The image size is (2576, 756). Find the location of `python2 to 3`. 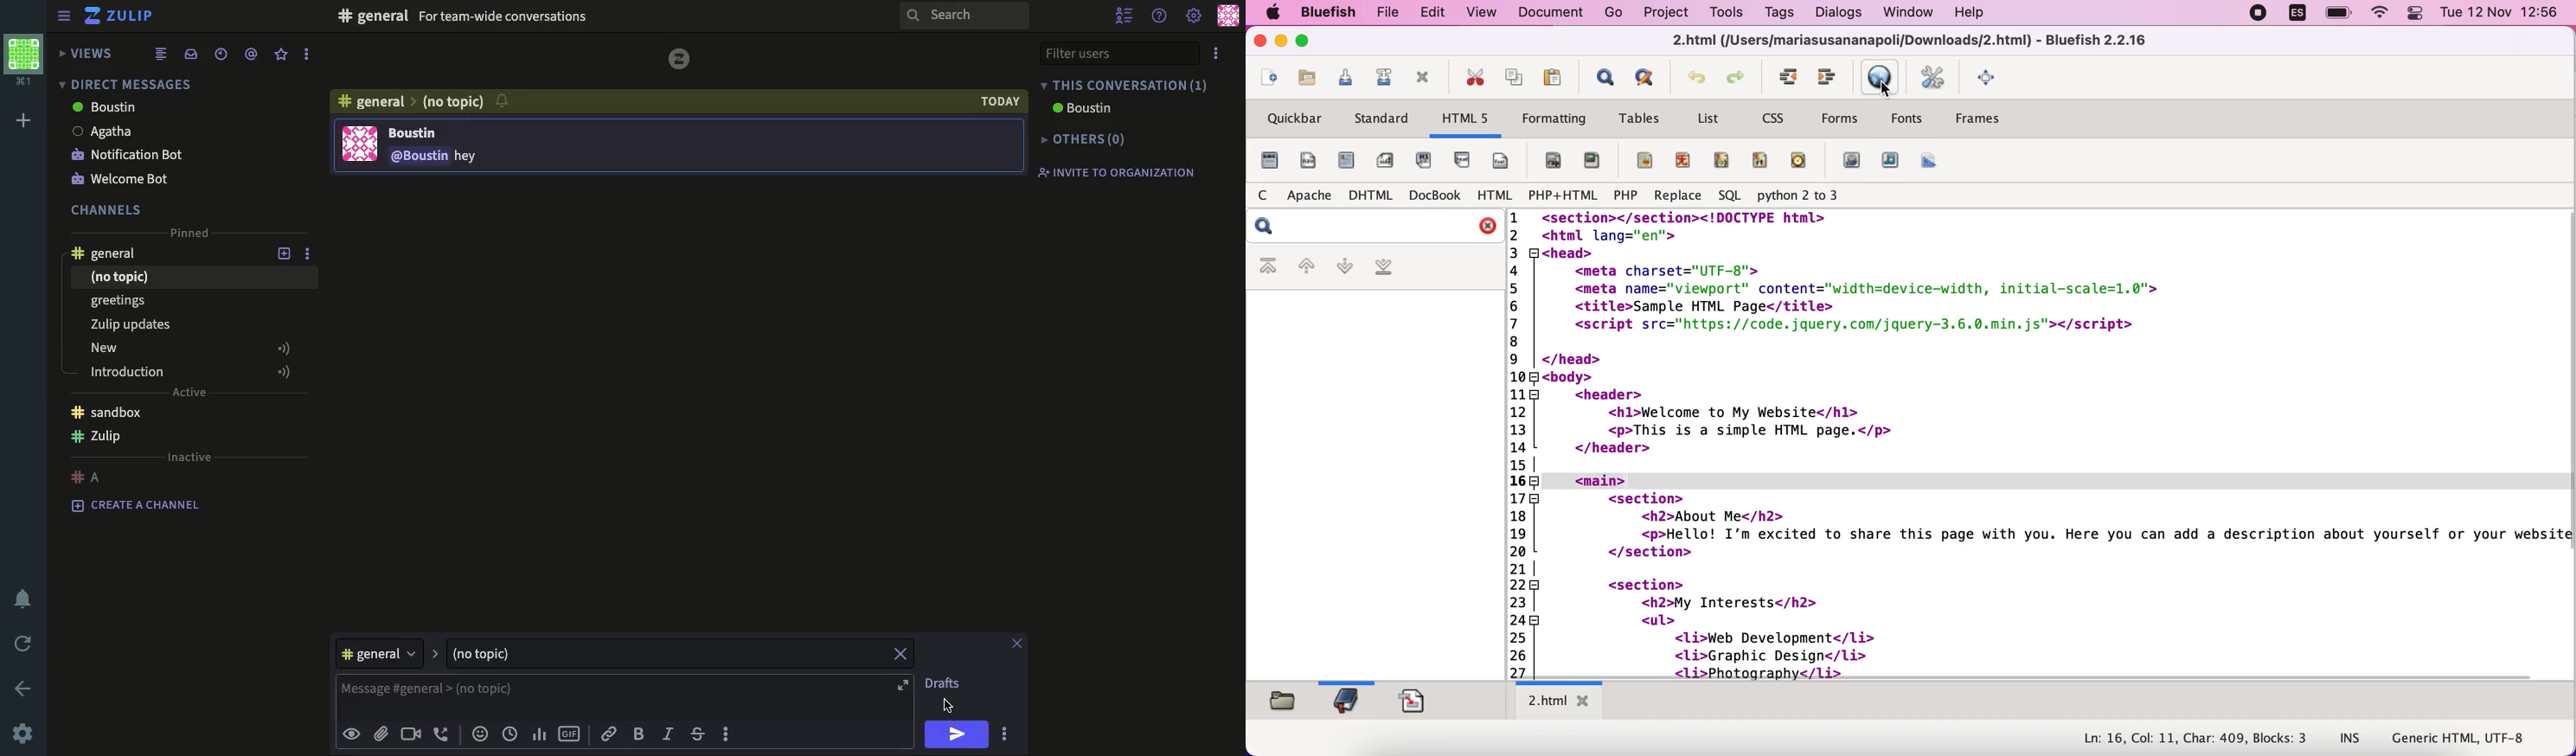

python2 to 3 is located at coordinates (1803, 197).